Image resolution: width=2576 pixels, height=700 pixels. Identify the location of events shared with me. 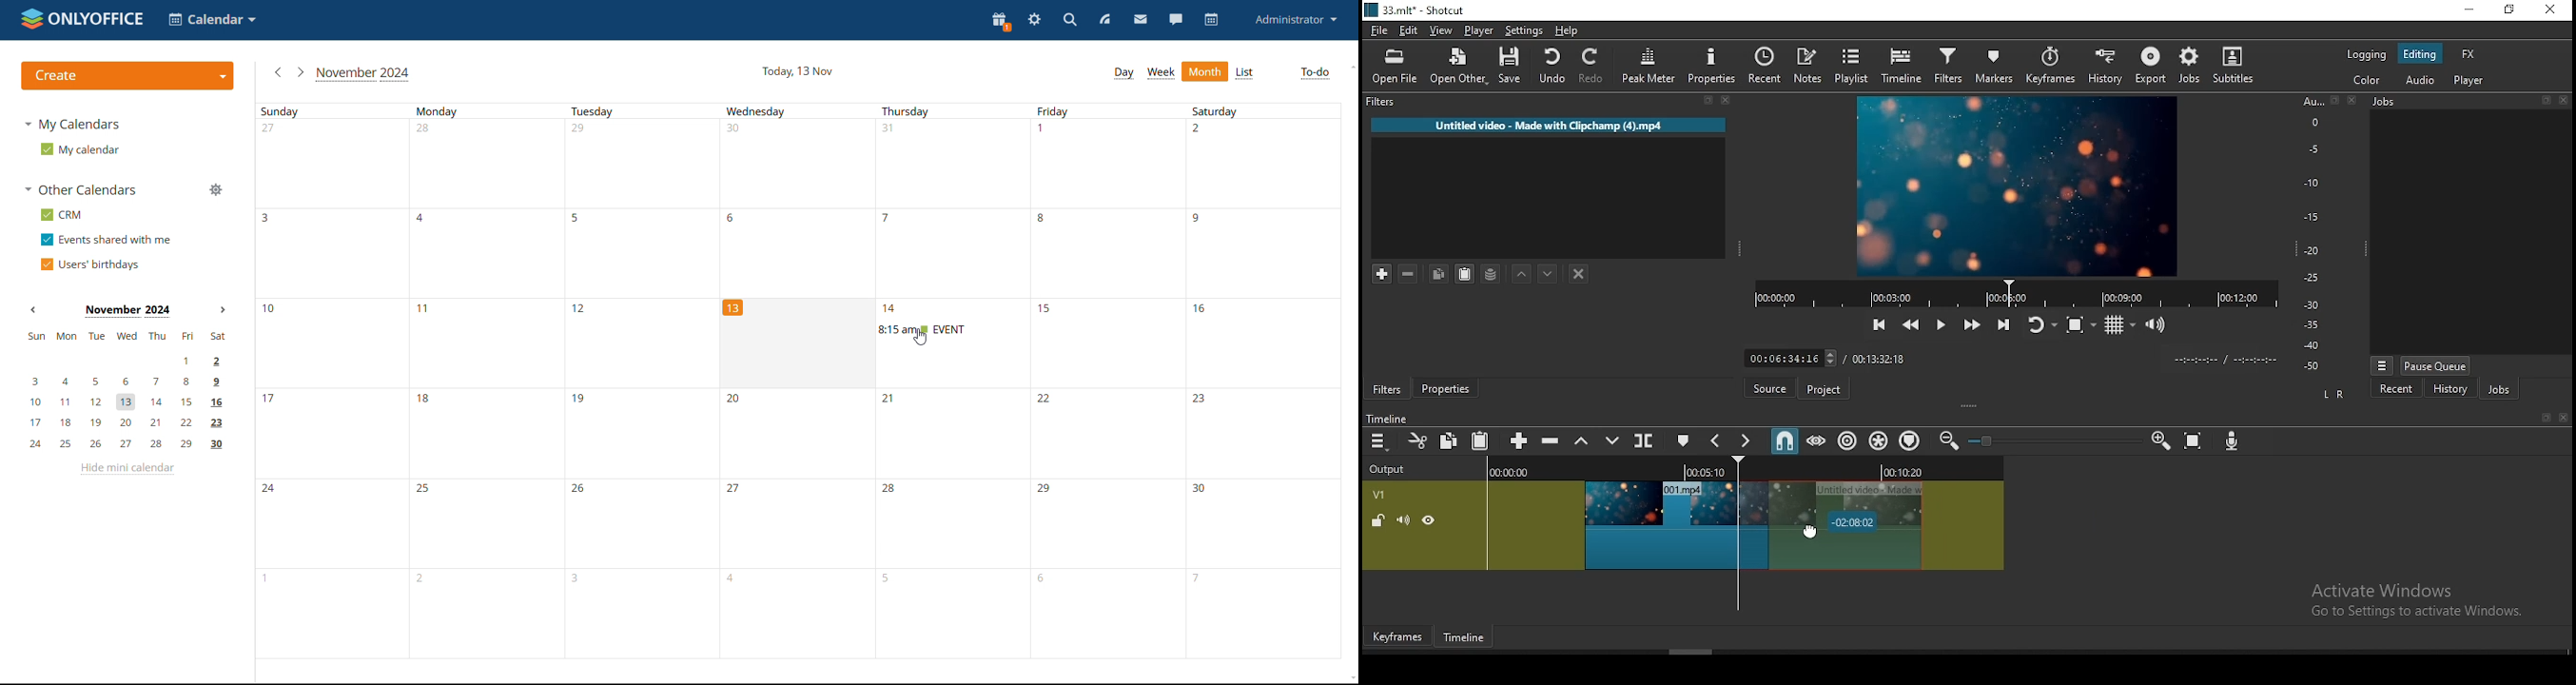
(105, 240).